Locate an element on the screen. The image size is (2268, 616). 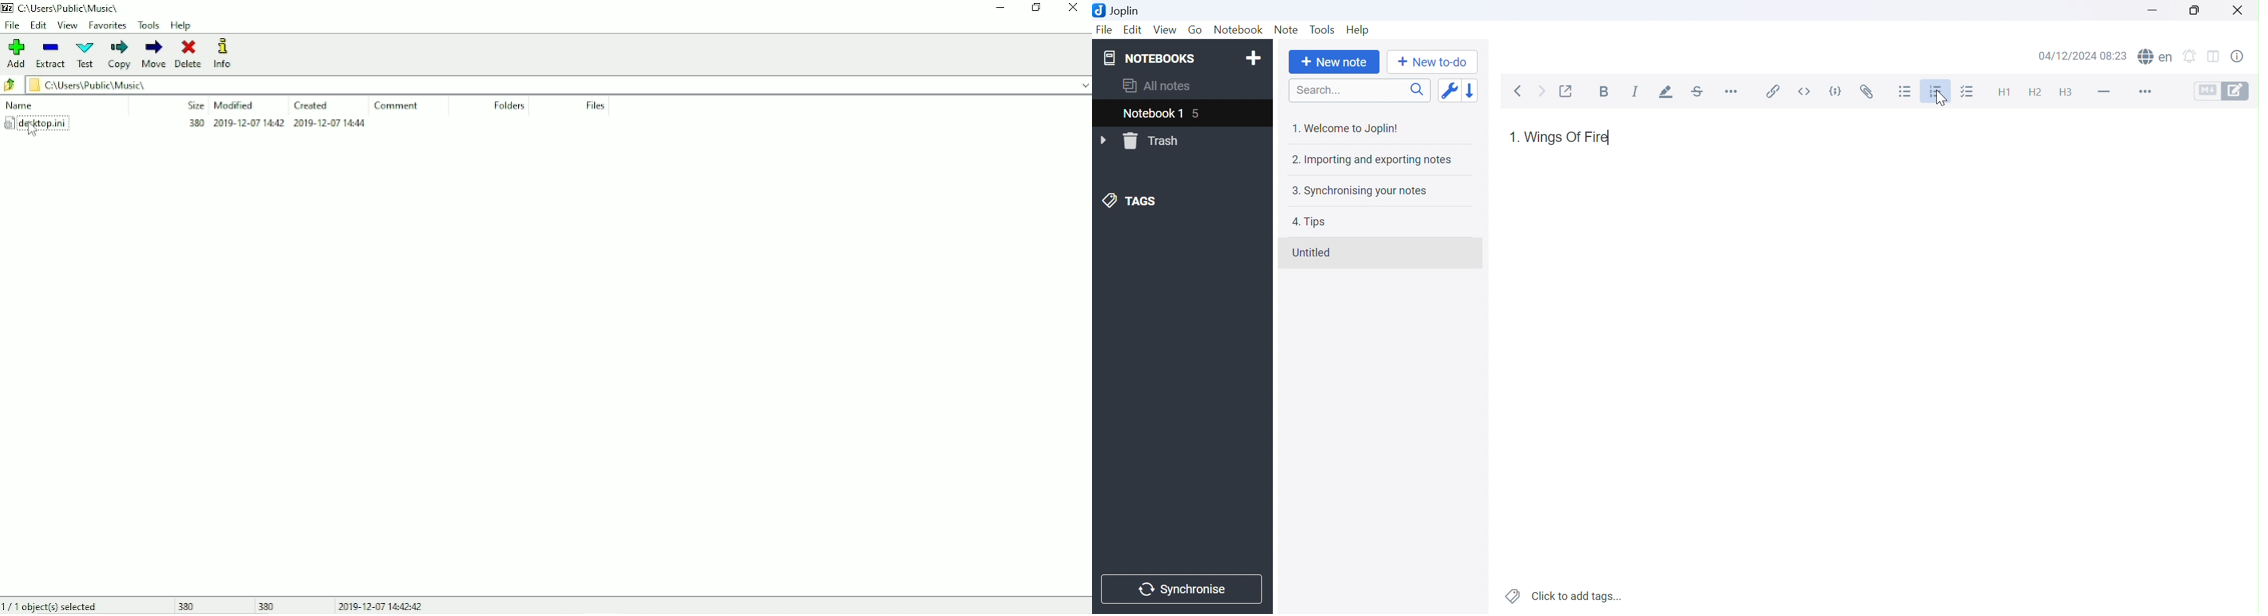
Spell checker is located at coordinates (2157, 55).